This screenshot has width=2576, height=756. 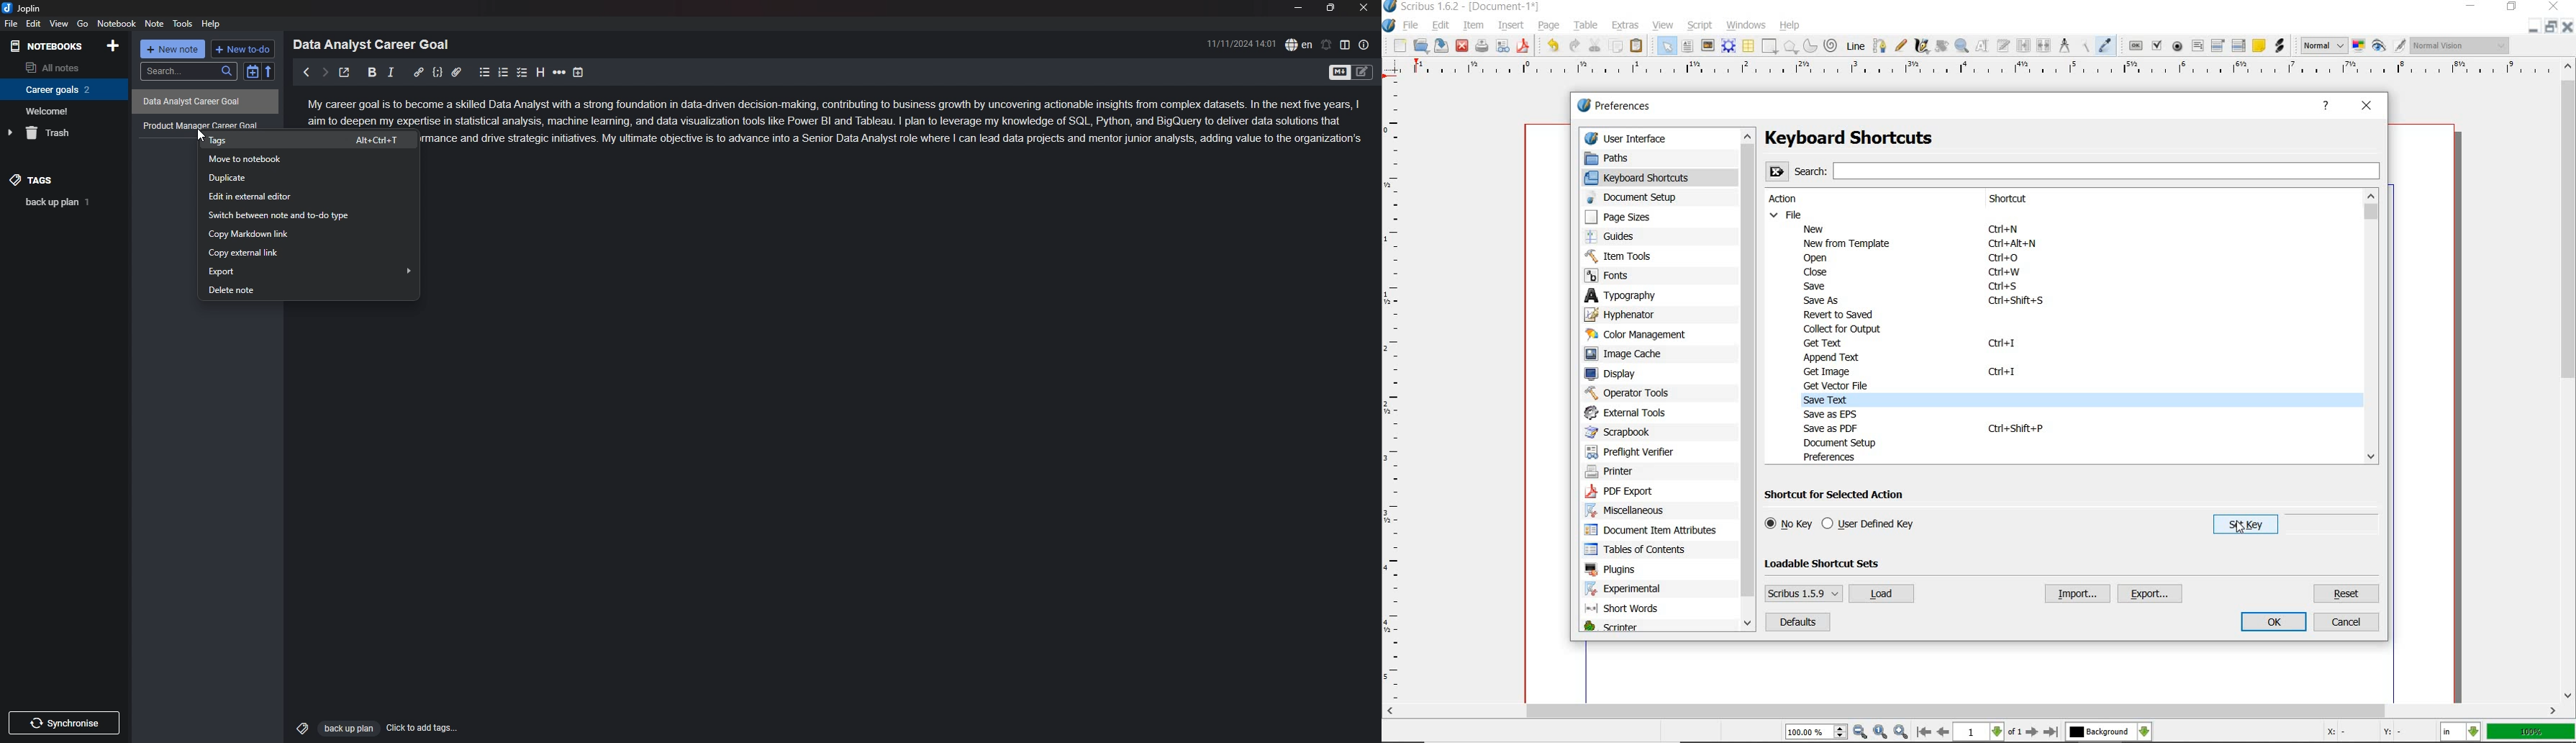 I want to click on select, so click(x=1668, y=48).